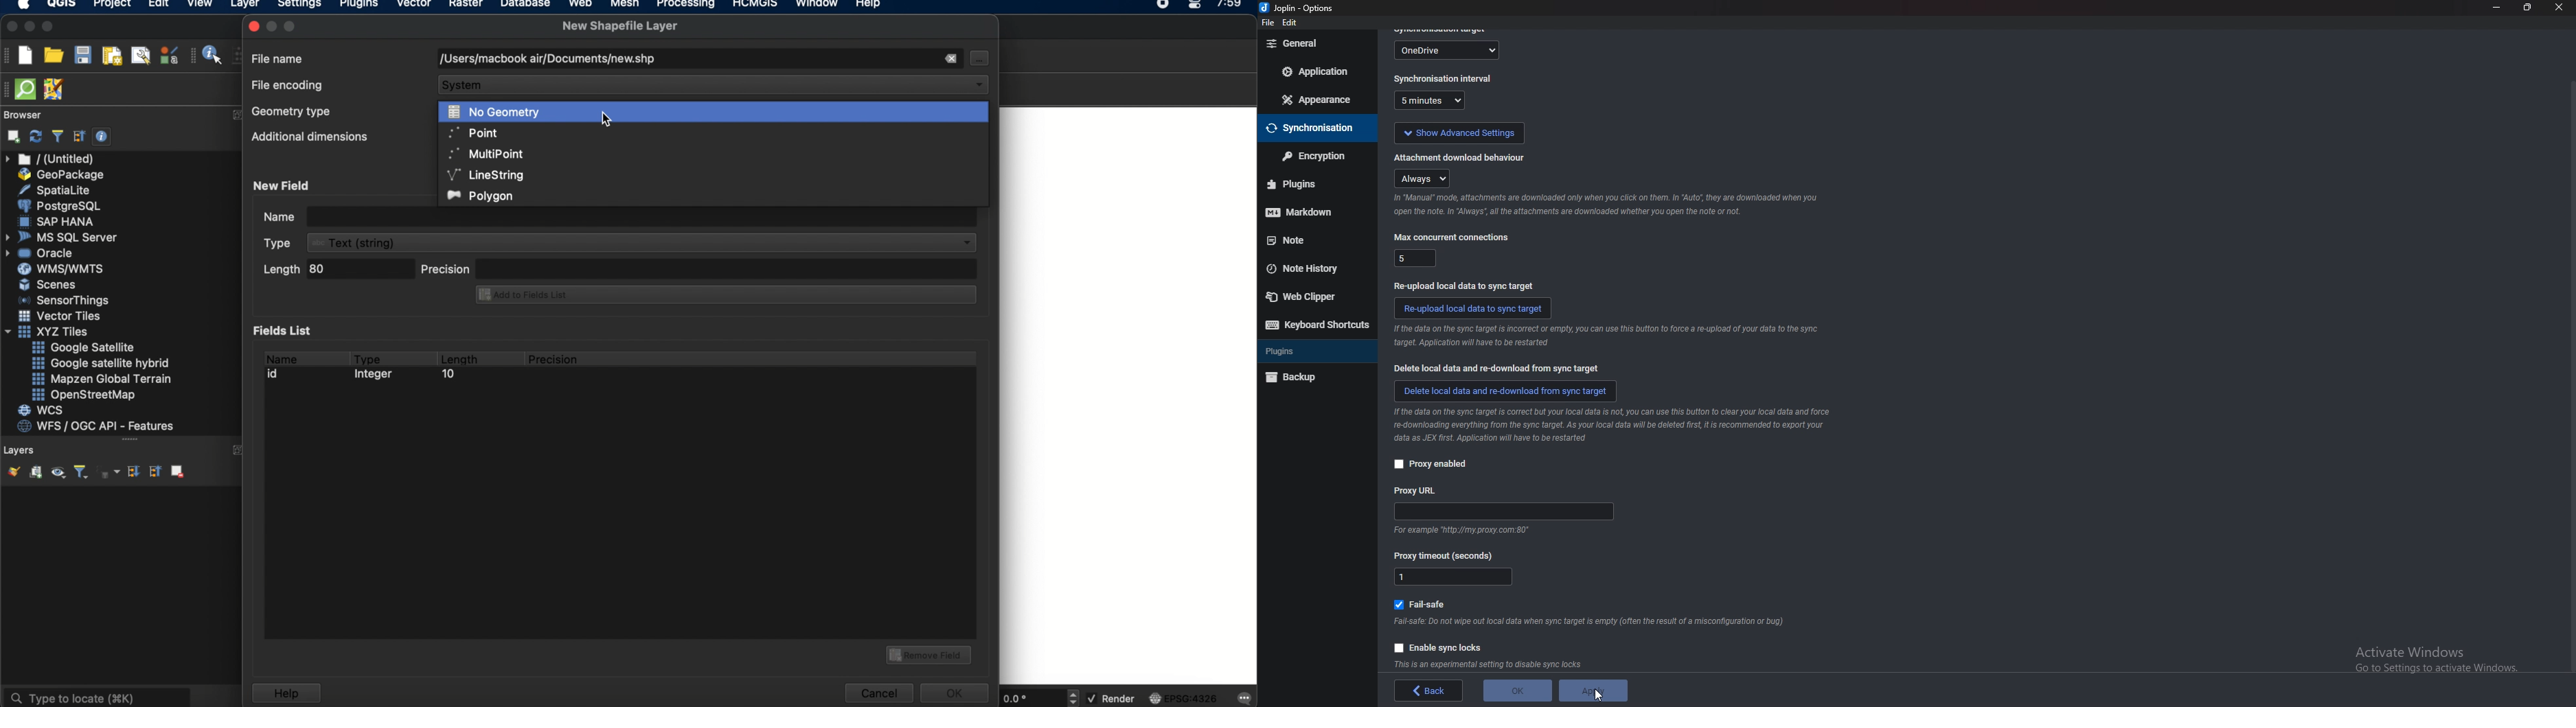 The height and width of the screenshot is (728, 2576). I want to click on geo package, so click(60, 175).